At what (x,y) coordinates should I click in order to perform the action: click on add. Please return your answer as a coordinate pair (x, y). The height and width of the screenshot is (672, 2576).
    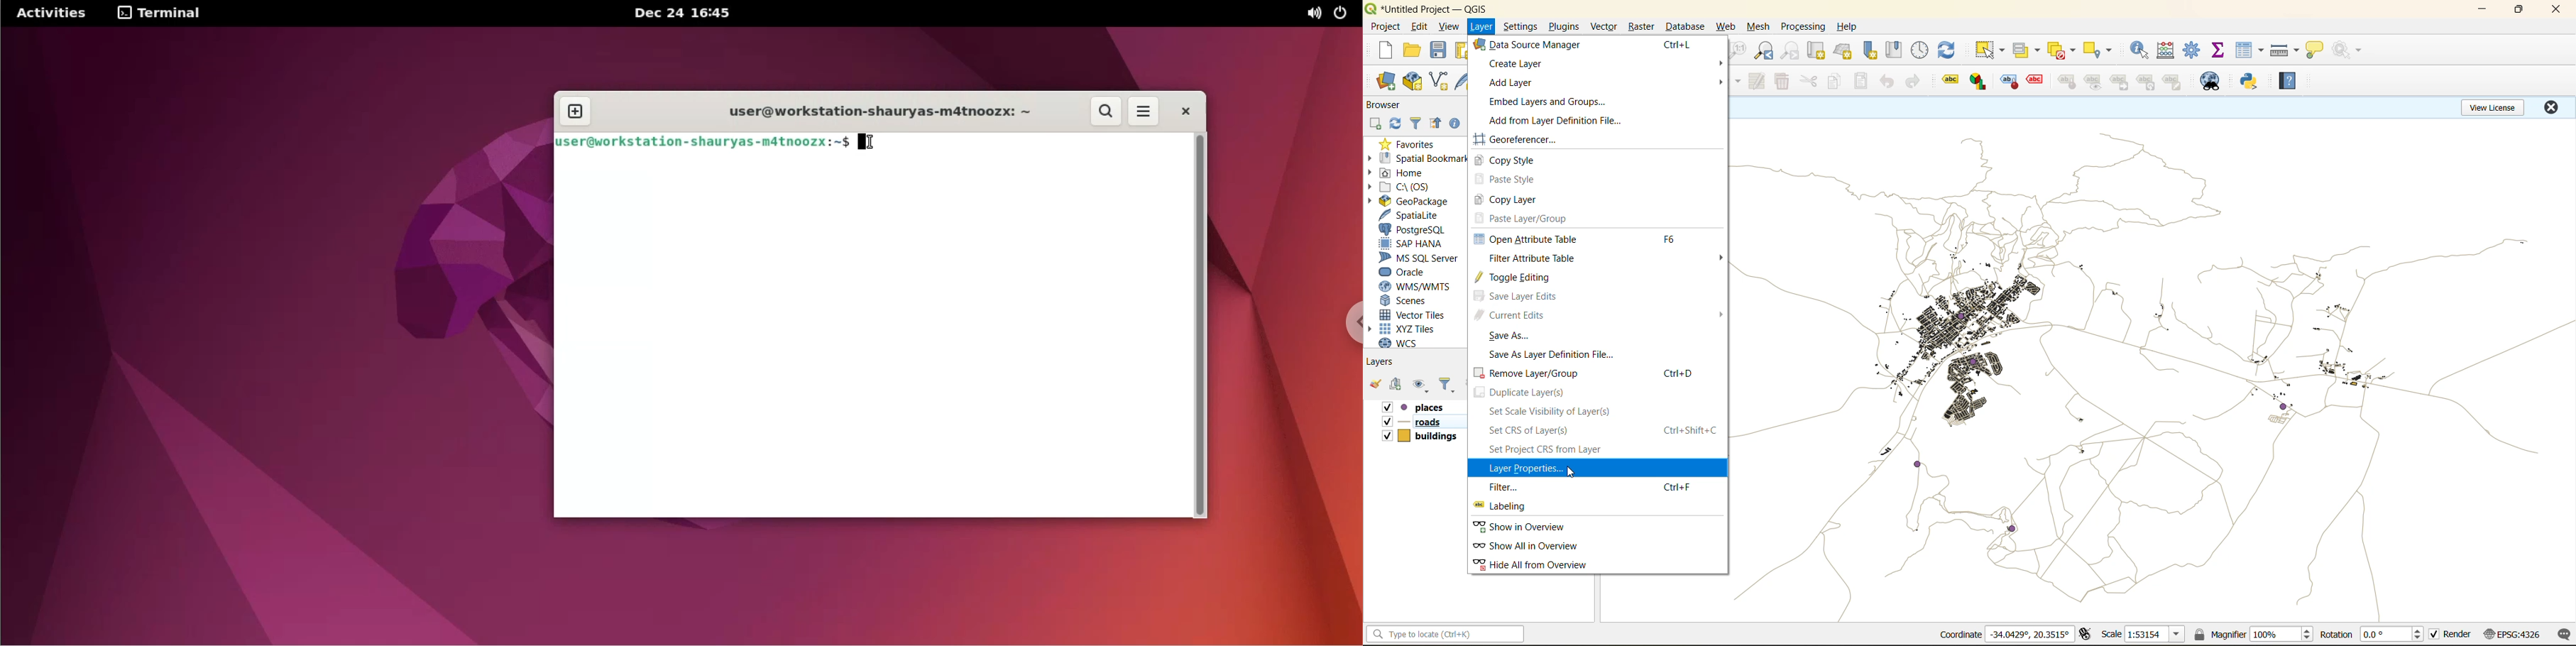
    Looking at the image, I should click on (1376, 124).